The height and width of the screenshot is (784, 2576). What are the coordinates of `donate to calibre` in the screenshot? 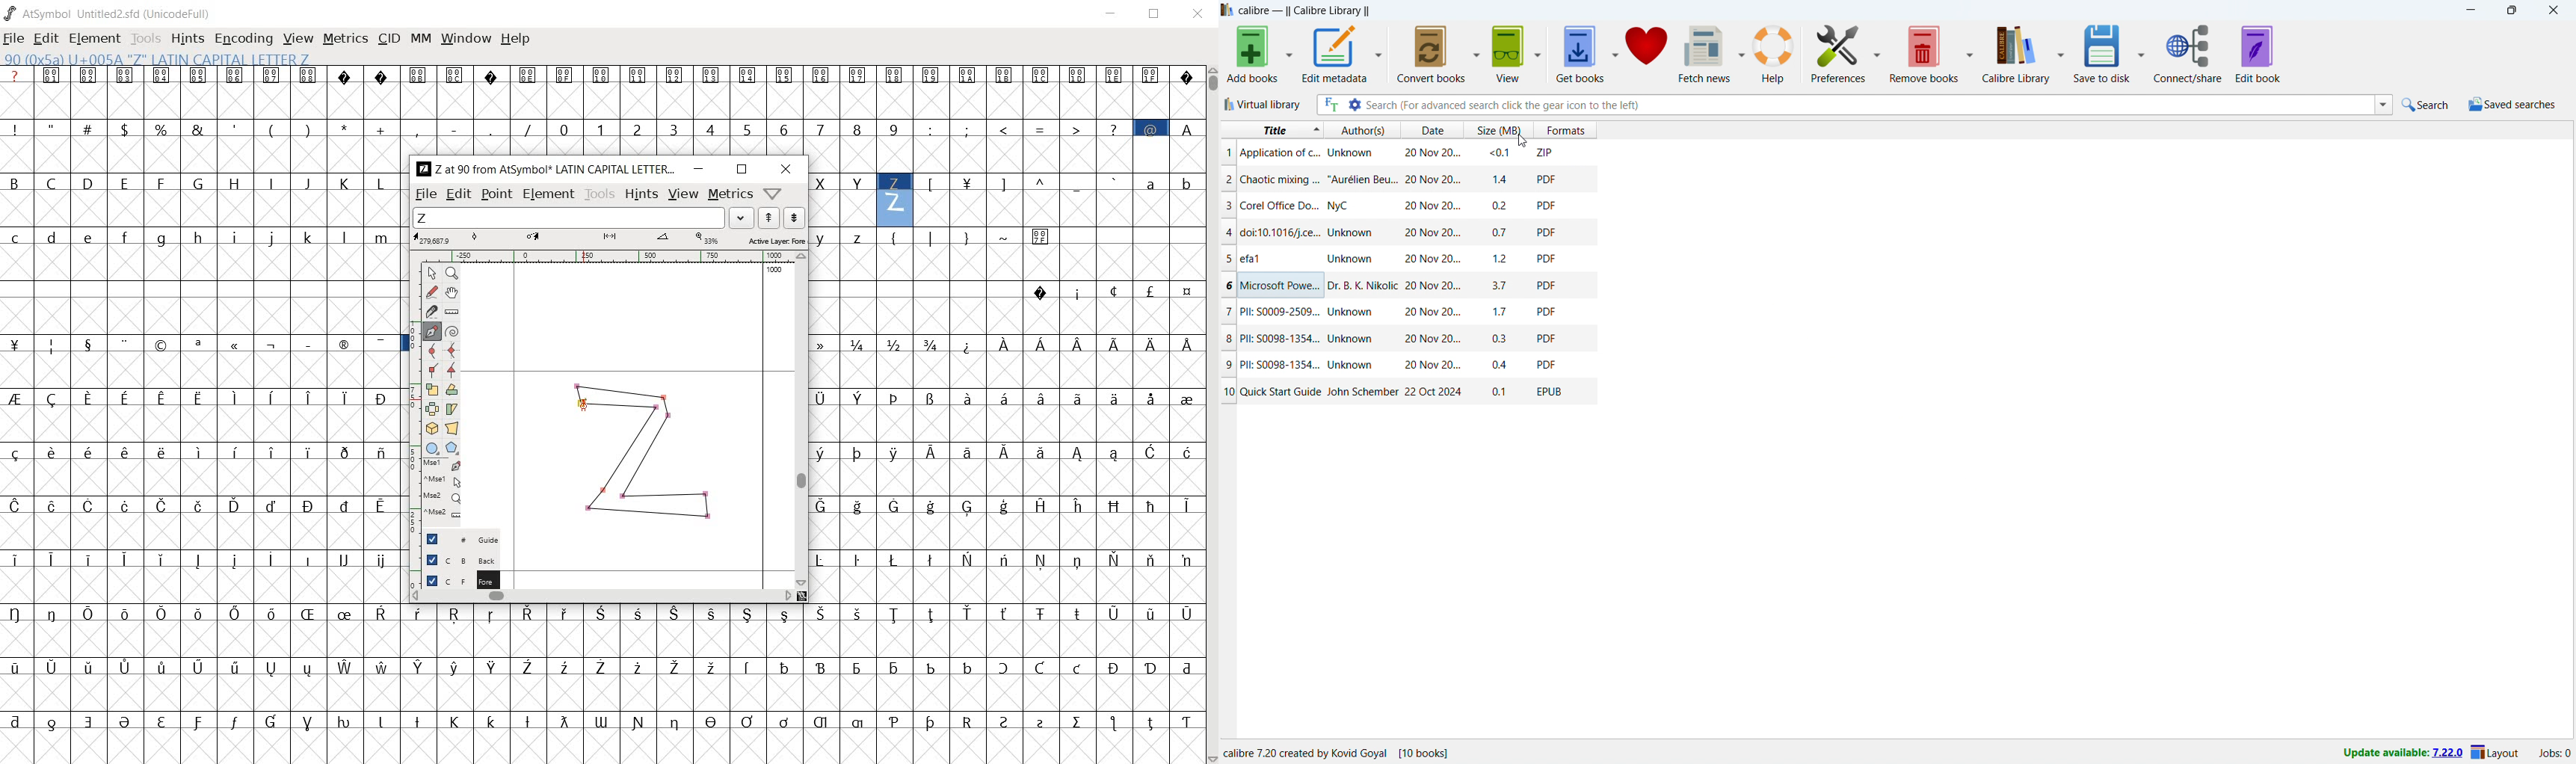 It's located at (1647, 53).